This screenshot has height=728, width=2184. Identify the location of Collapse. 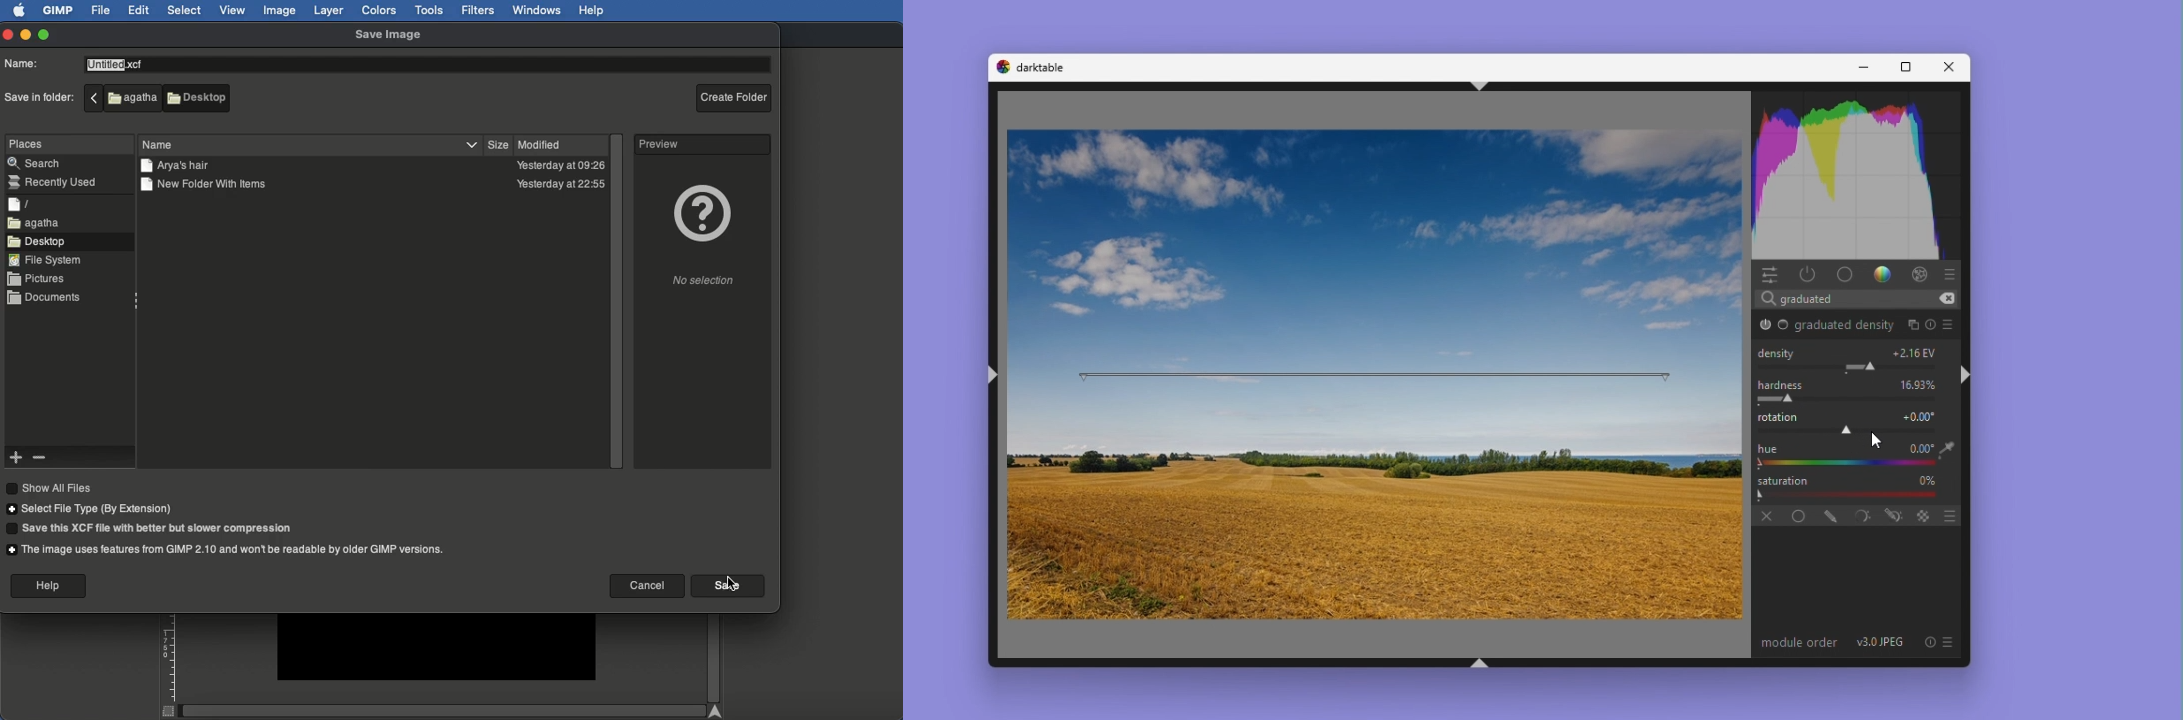
(137, 302).